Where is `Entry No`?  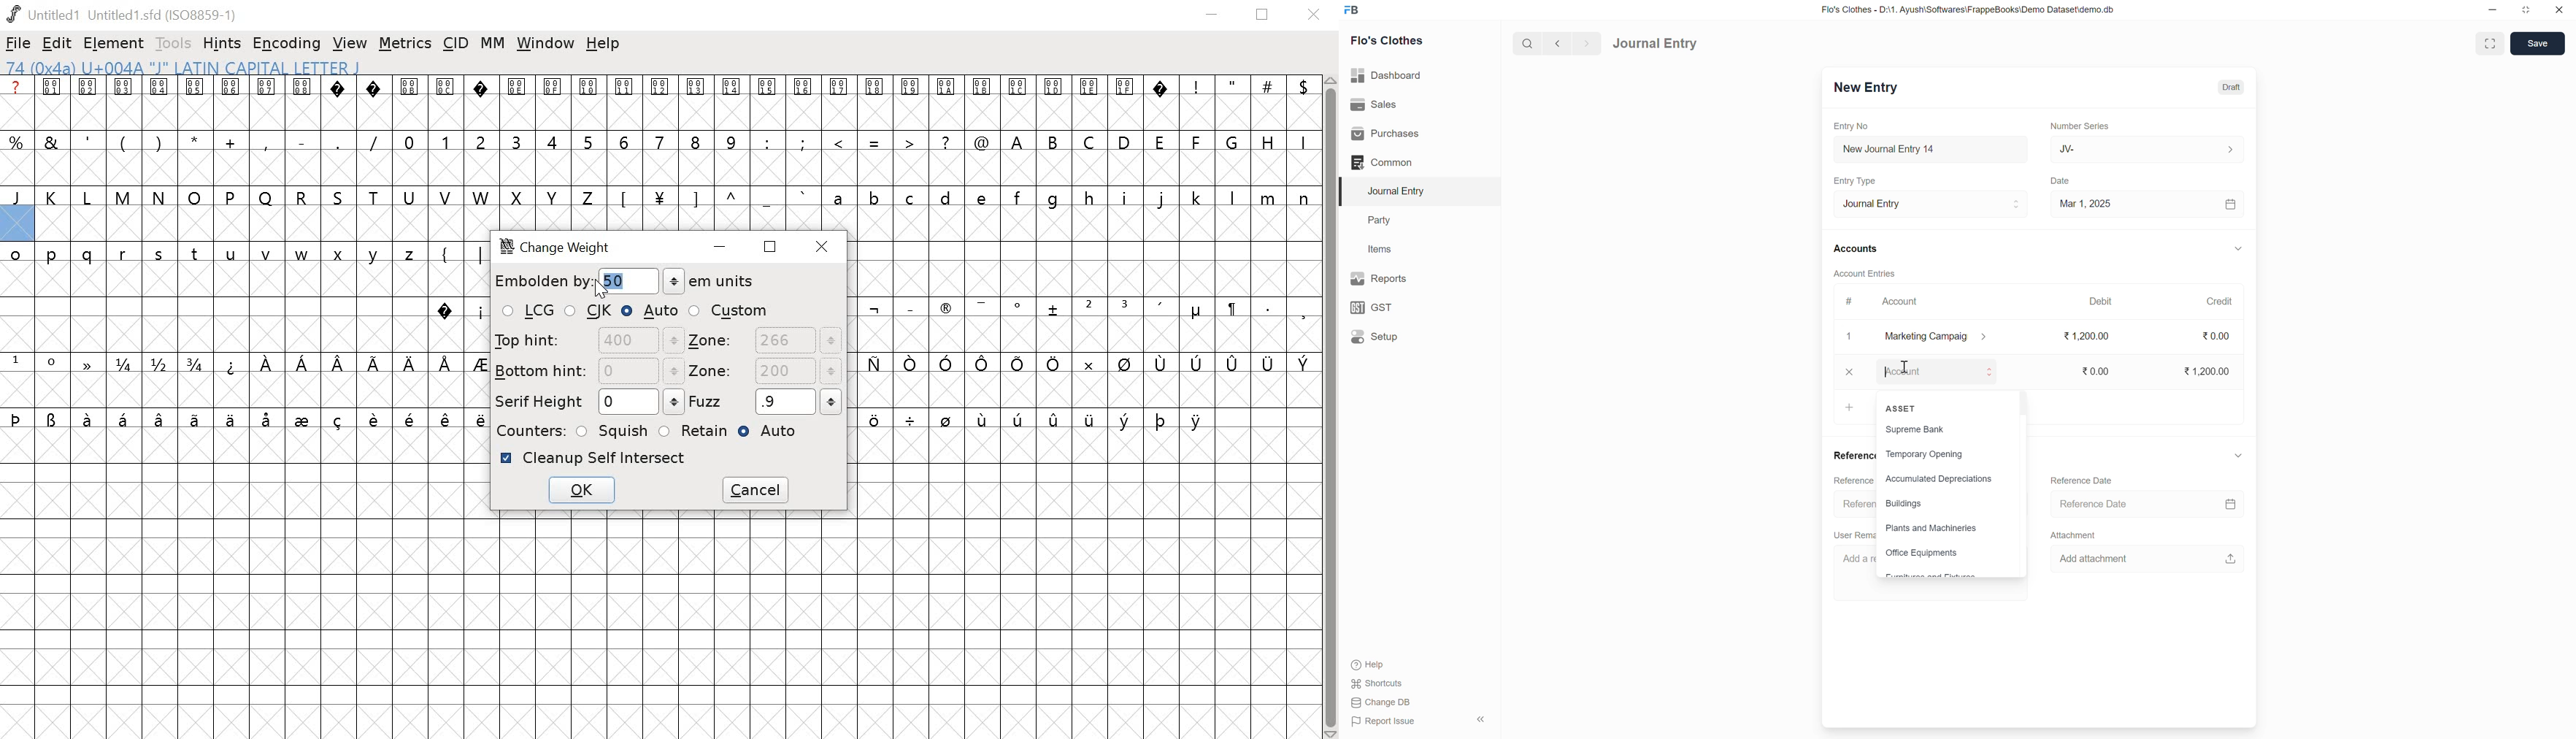
Entry No is located at coordinates (1854, 126).